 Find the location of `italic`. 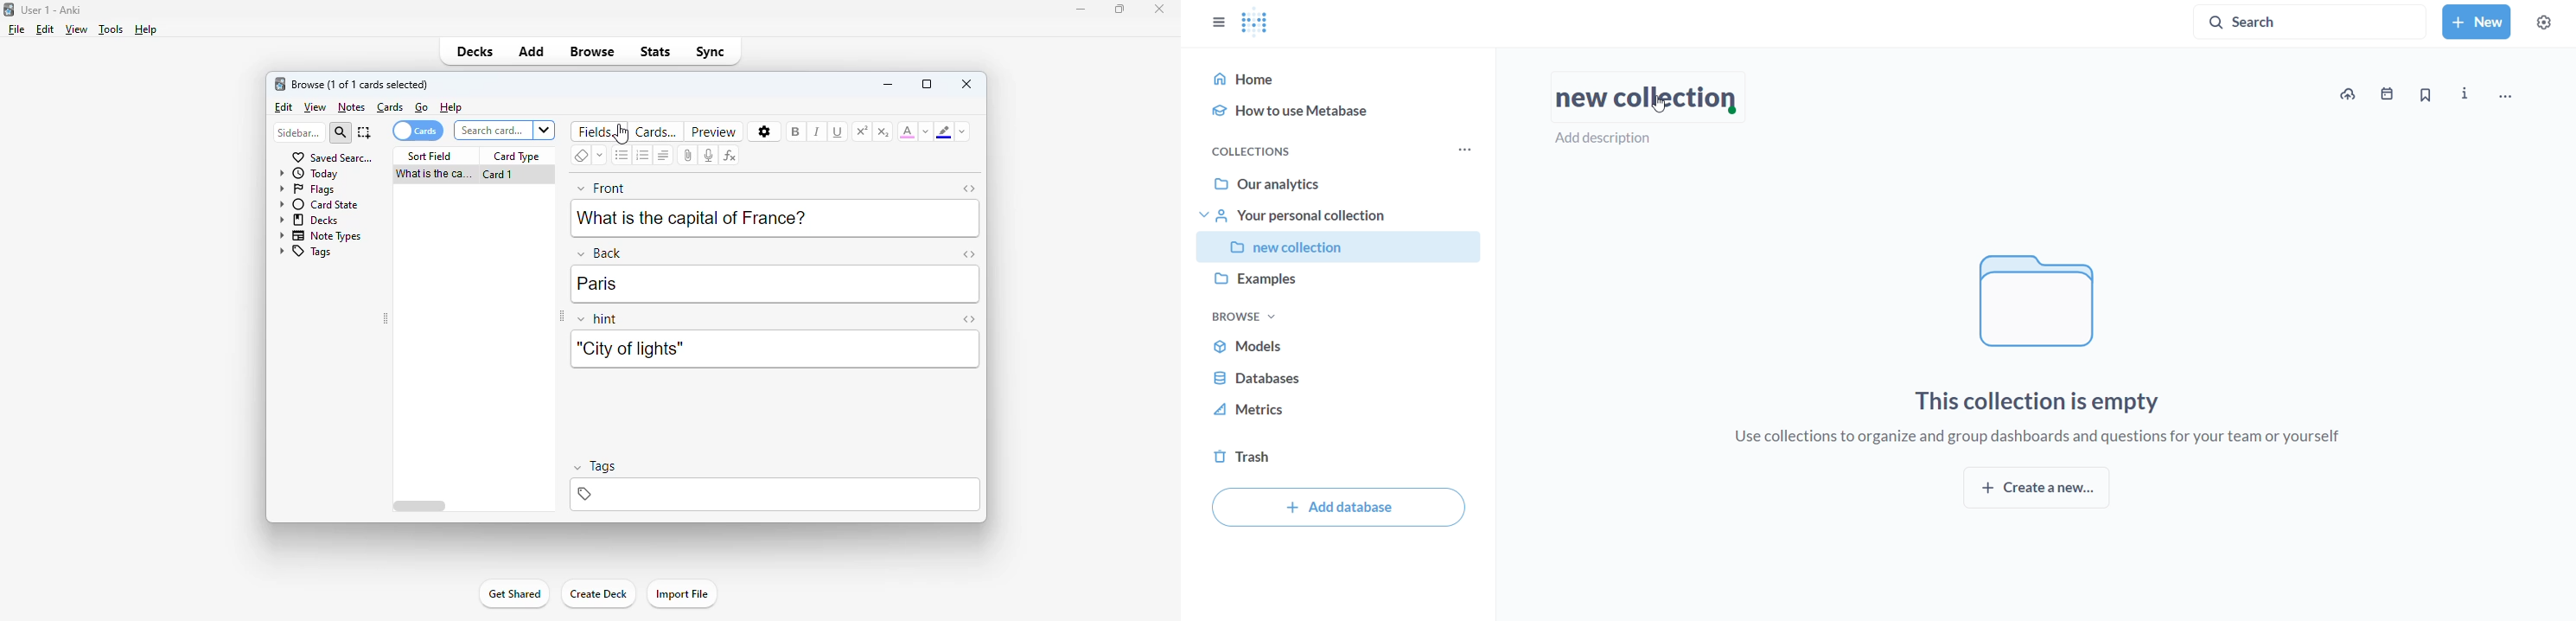

italic is located at coordinates (816, 131).